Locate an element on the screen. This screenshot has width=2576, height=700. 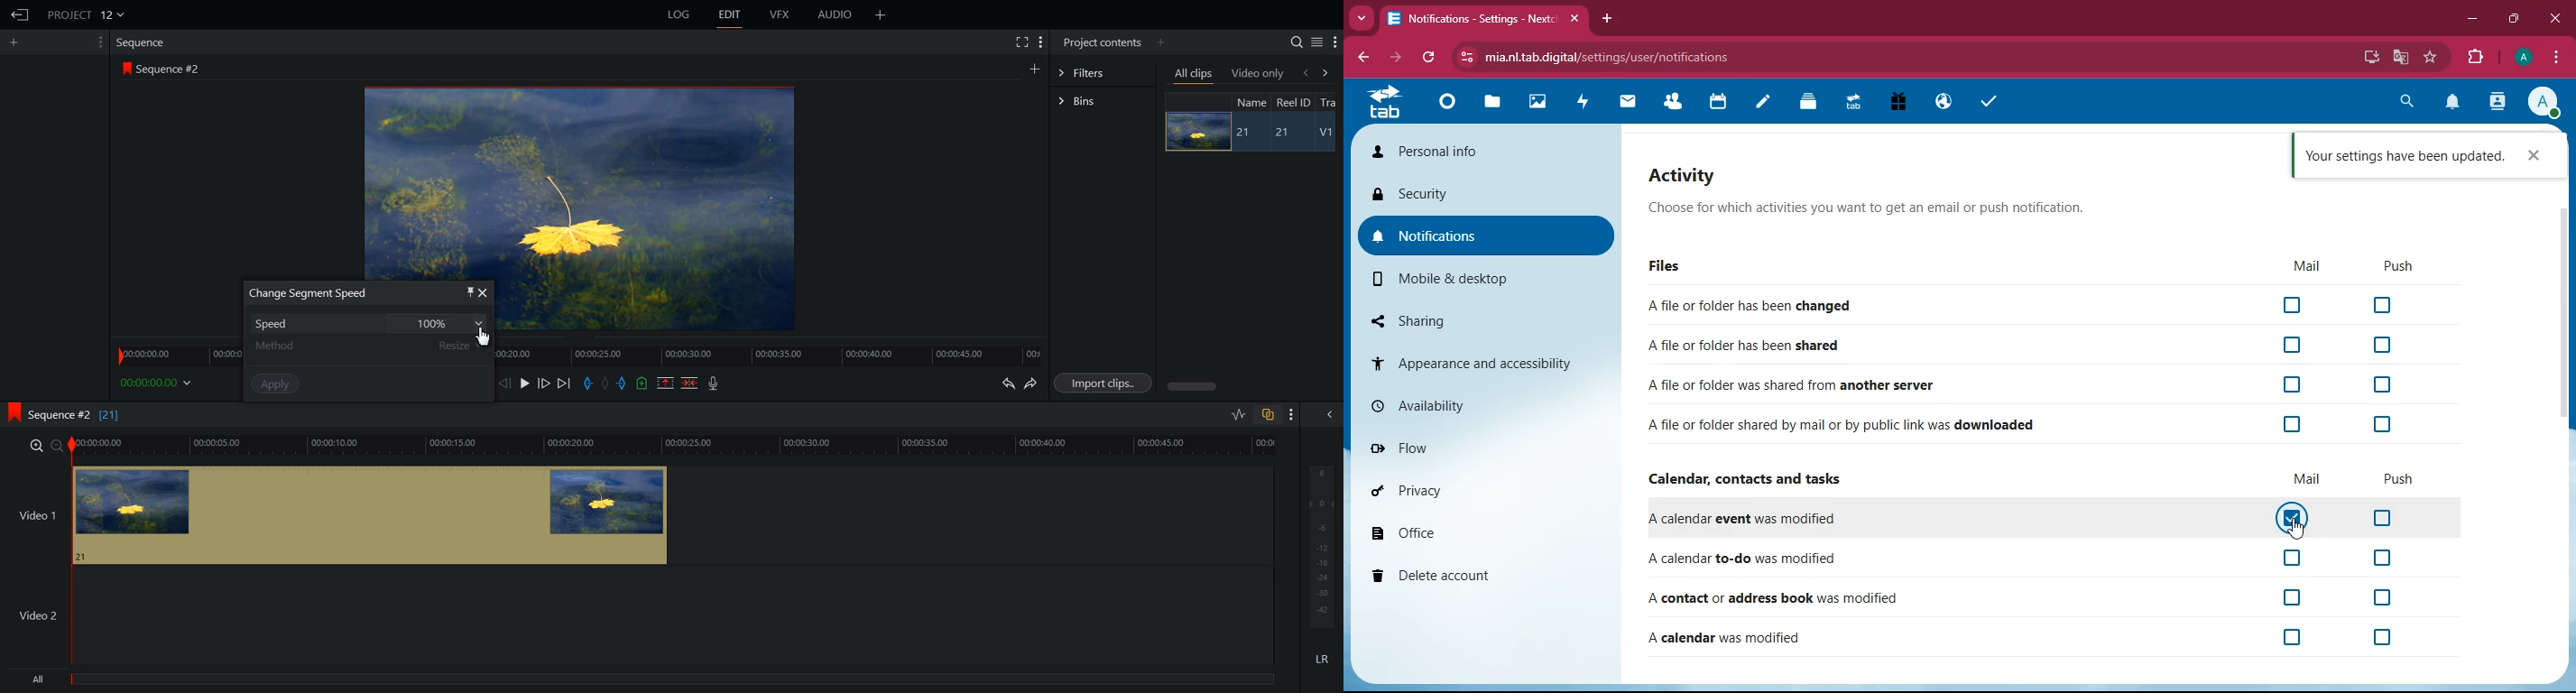
Calendar, contacts and tasks is located at coordinates (1750, 478).